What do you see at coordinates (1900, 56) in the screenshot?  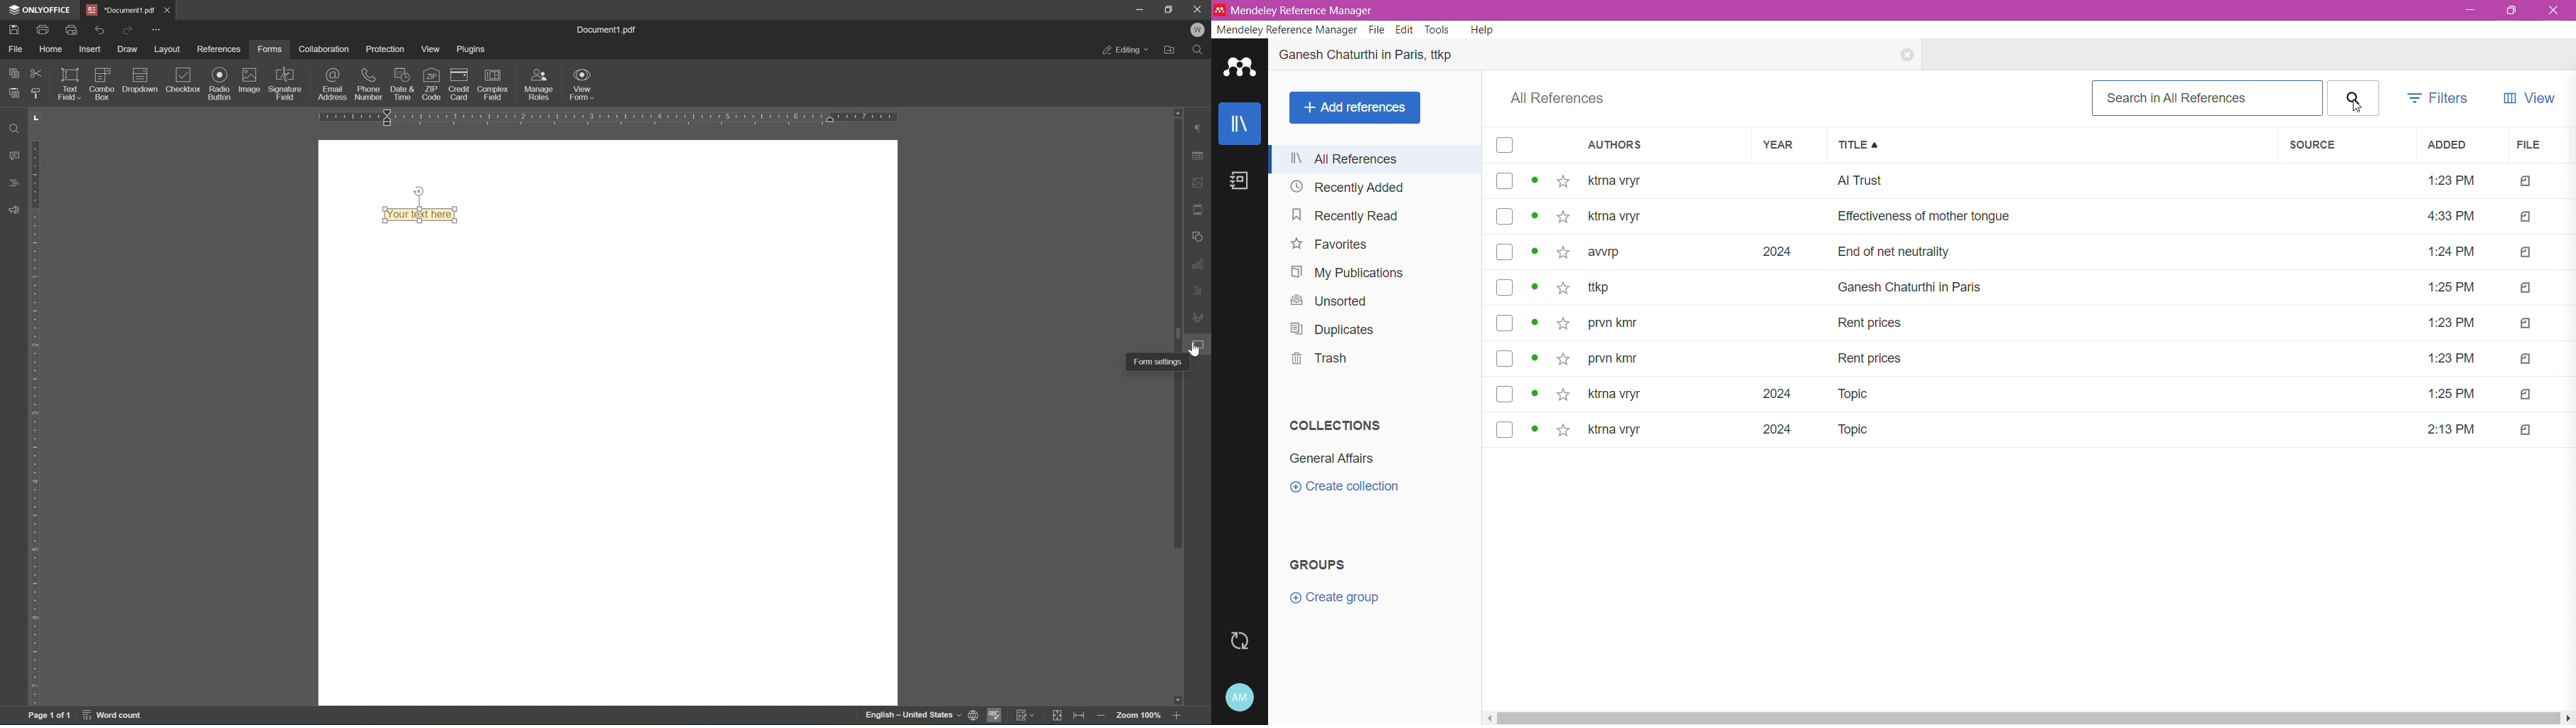 I see `Close` at bounding box center [1900, 56].